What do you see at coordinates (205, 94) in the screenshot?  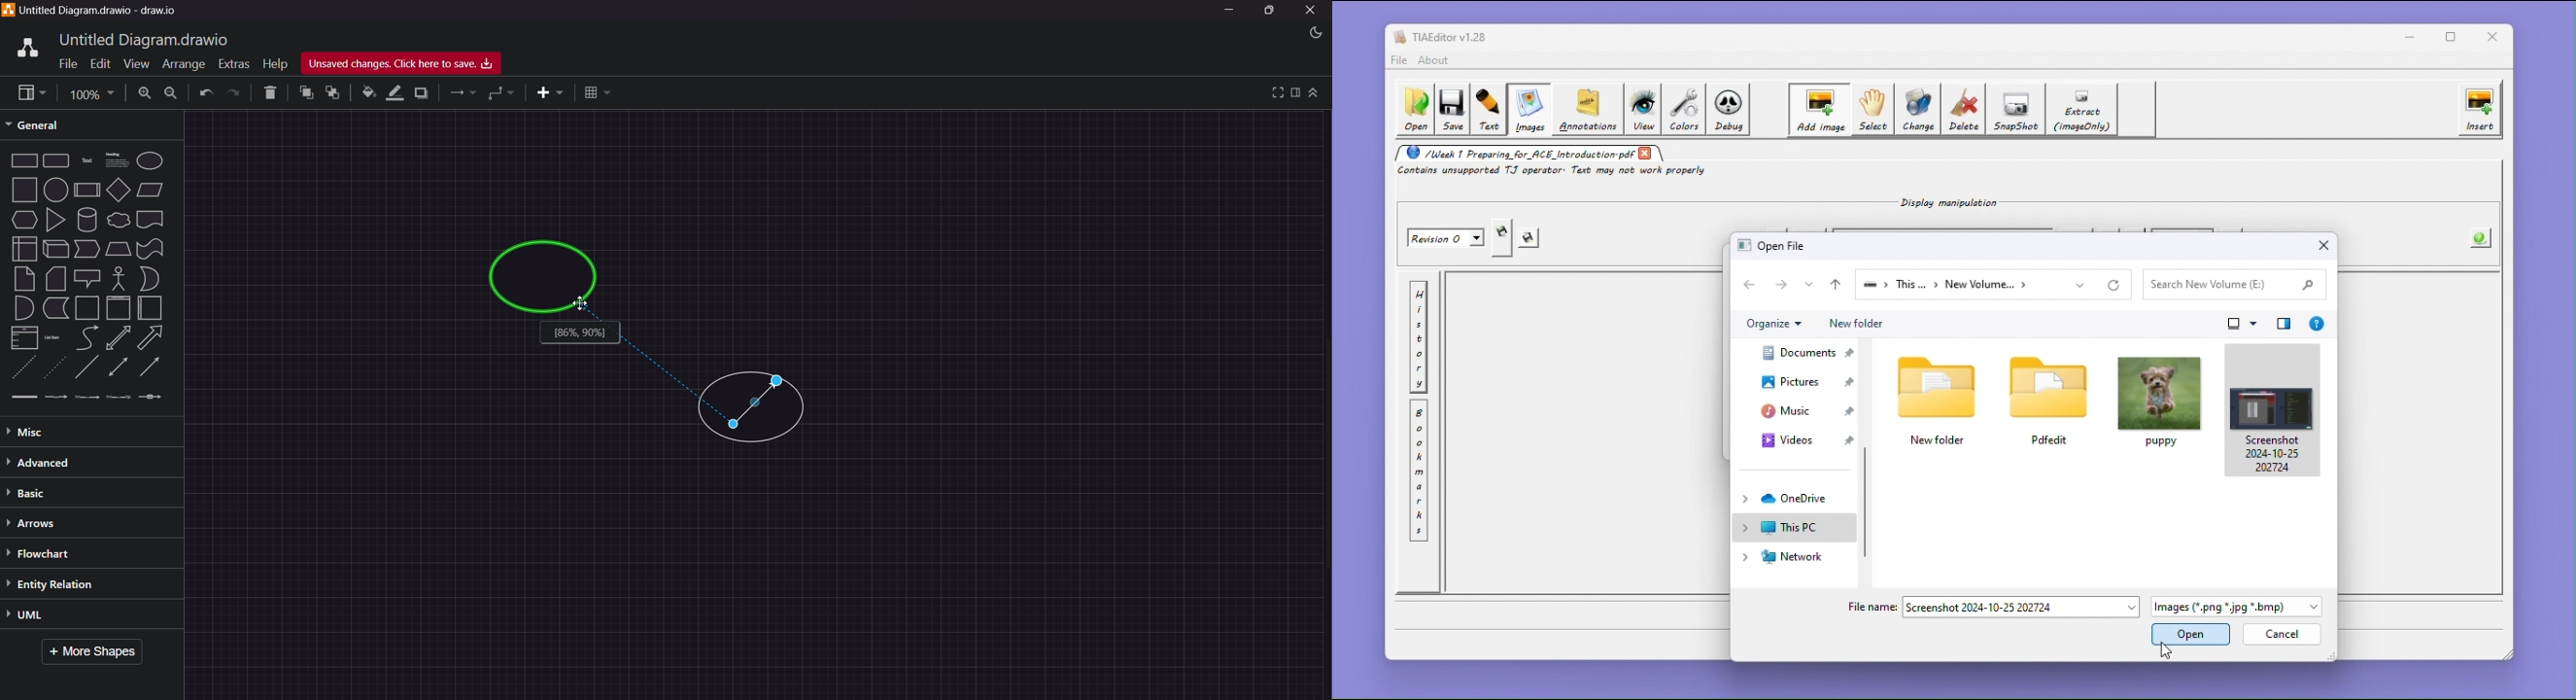 I see `Undo` at bounding box center [205, 94].